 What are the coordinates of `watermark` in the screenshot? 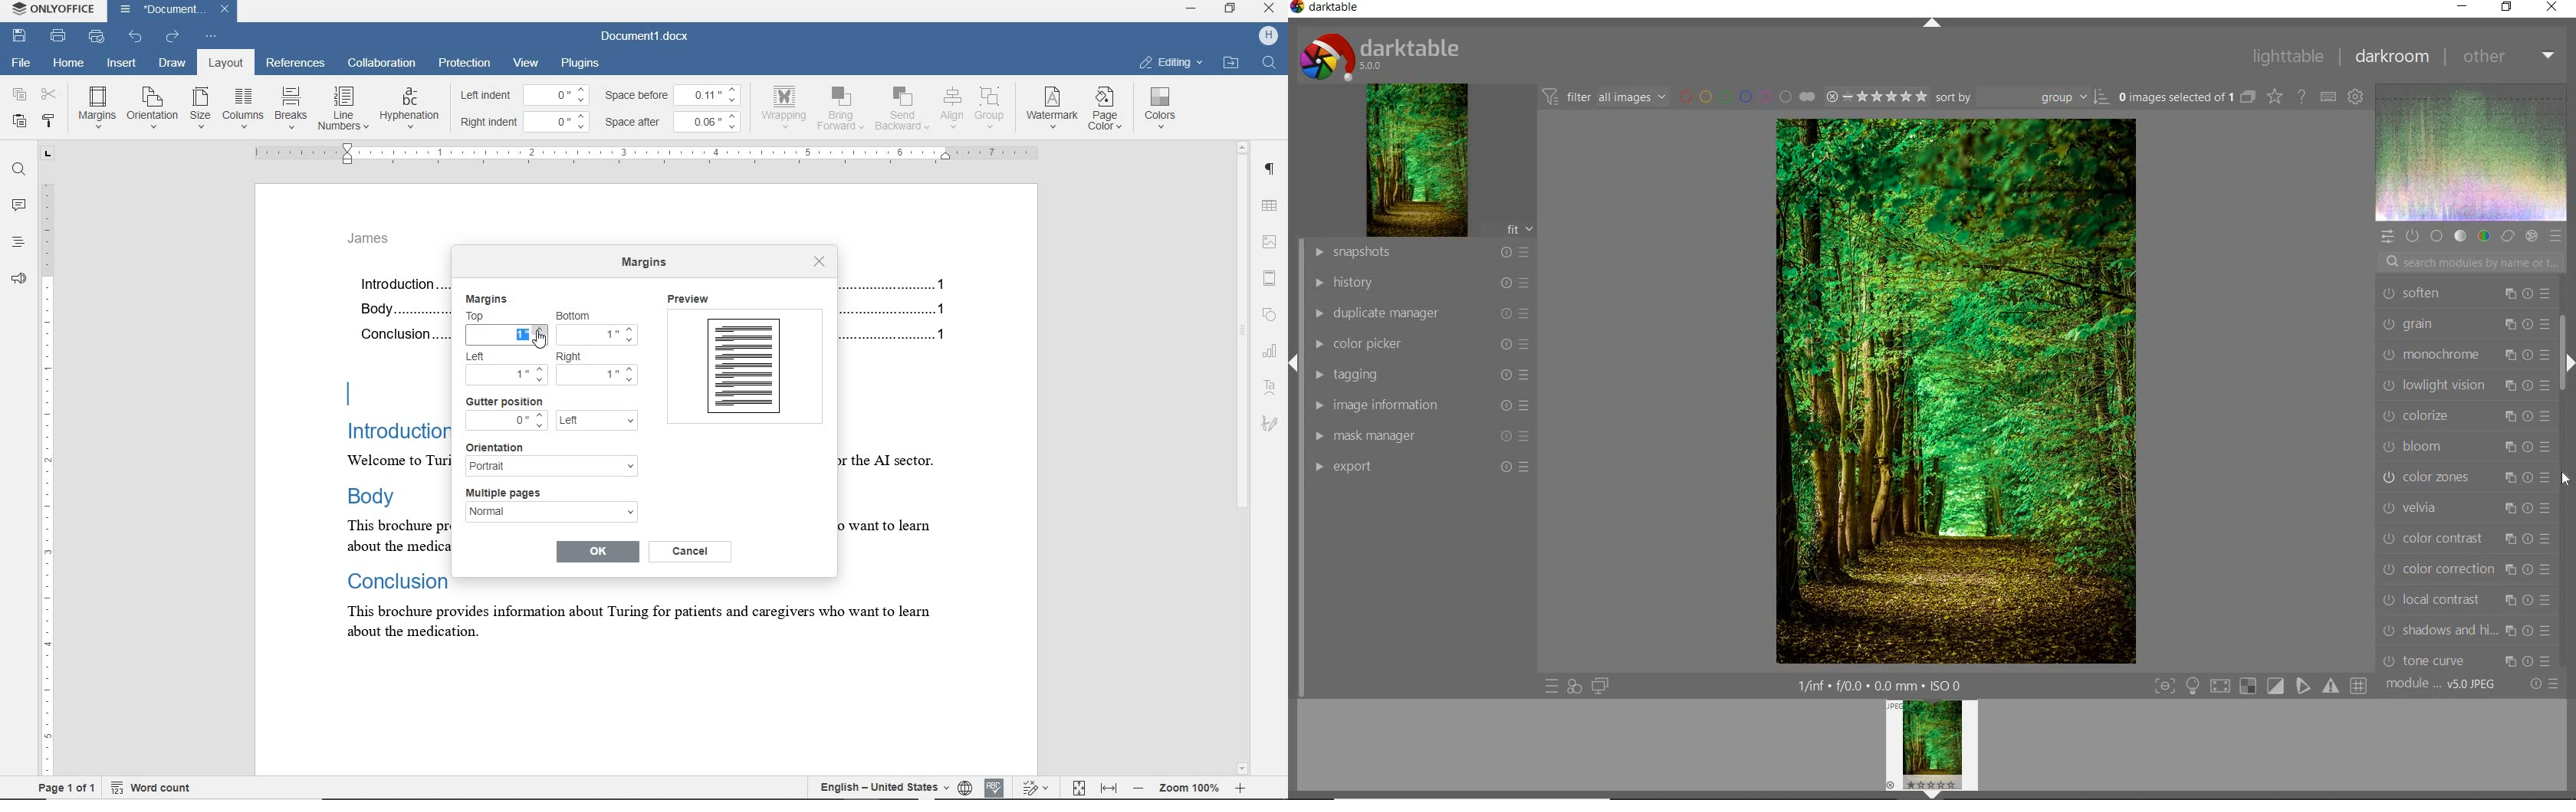 It's located at (1053, 109).